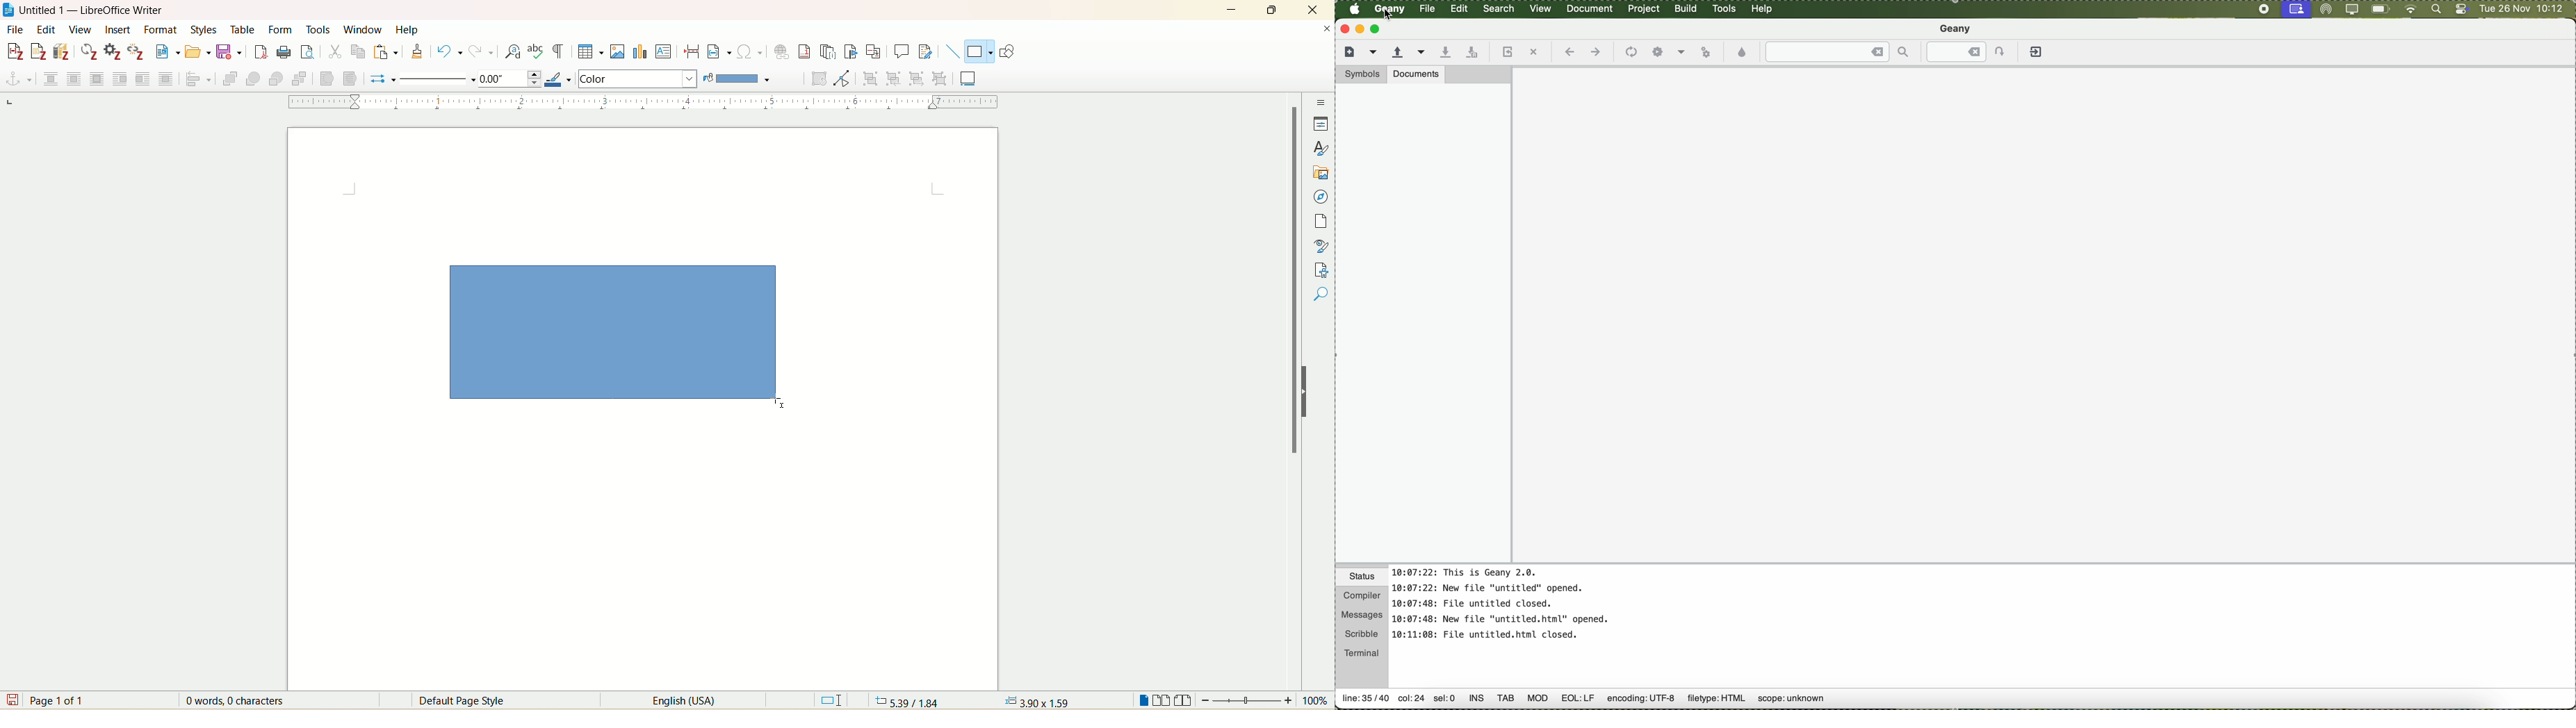 This screenshot has height=728, width=2576. Describe the element at coordinates (349, 79) in the screenshot. I see `to background` at that location.